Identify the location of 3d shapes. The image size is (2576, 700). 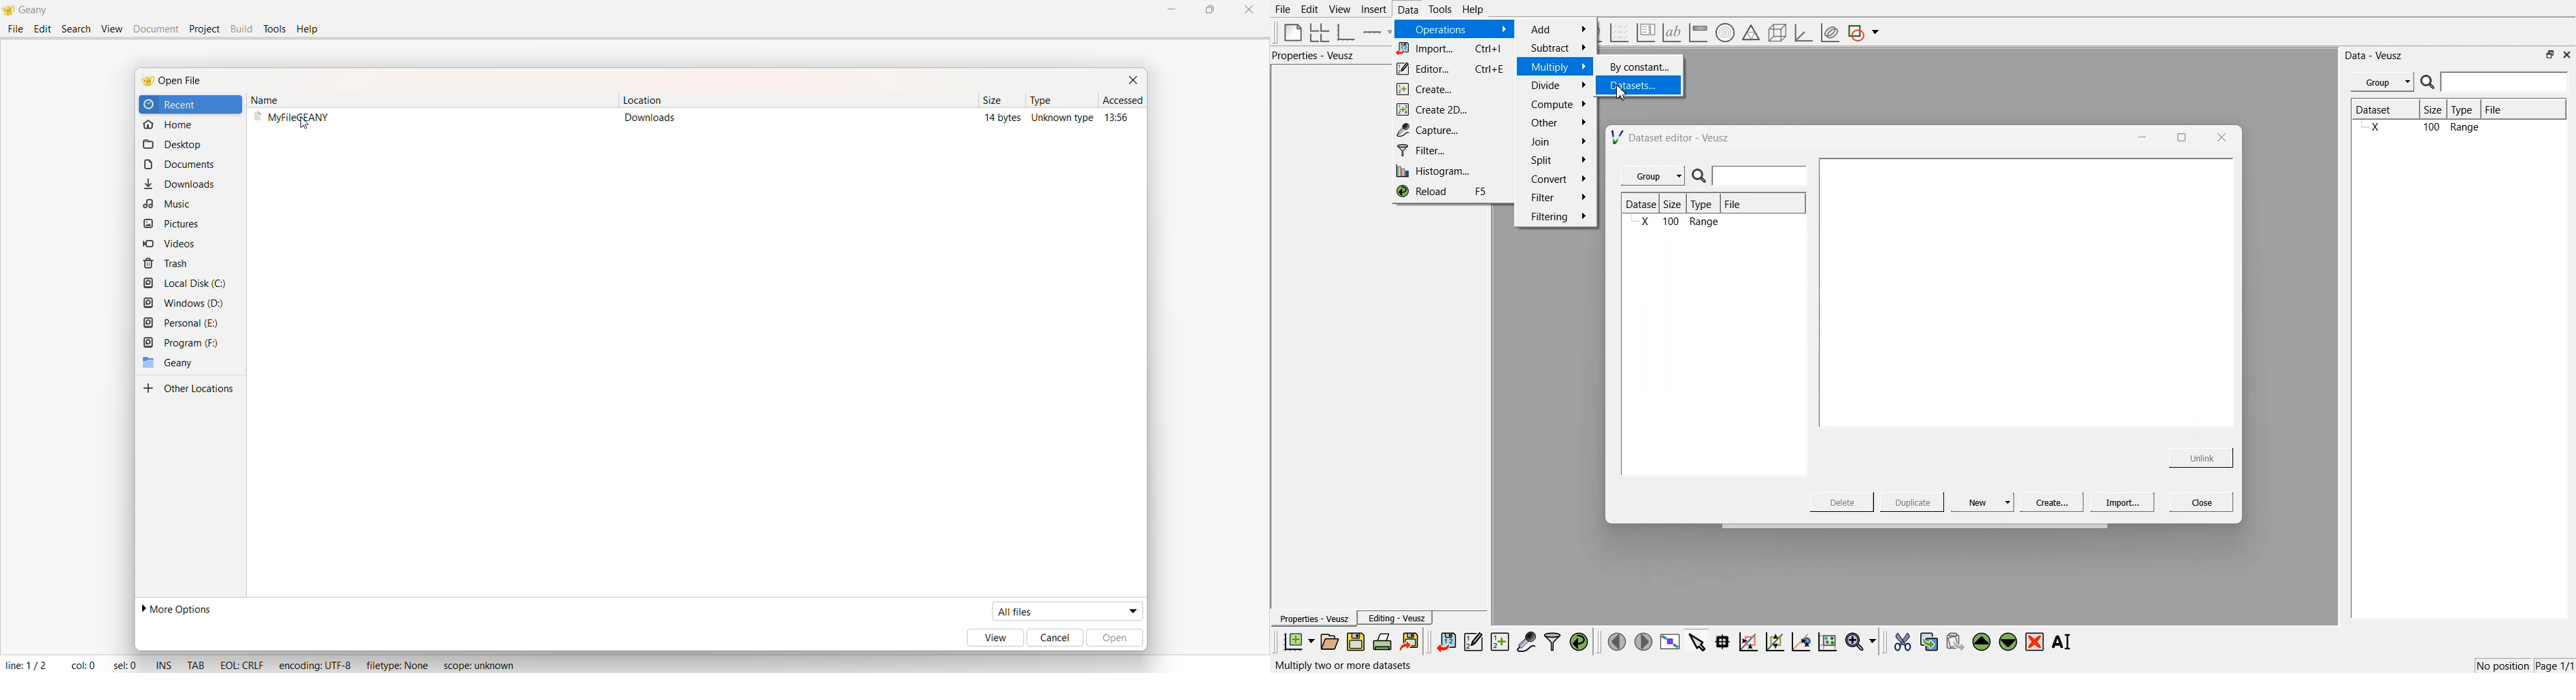
(1775, 33).